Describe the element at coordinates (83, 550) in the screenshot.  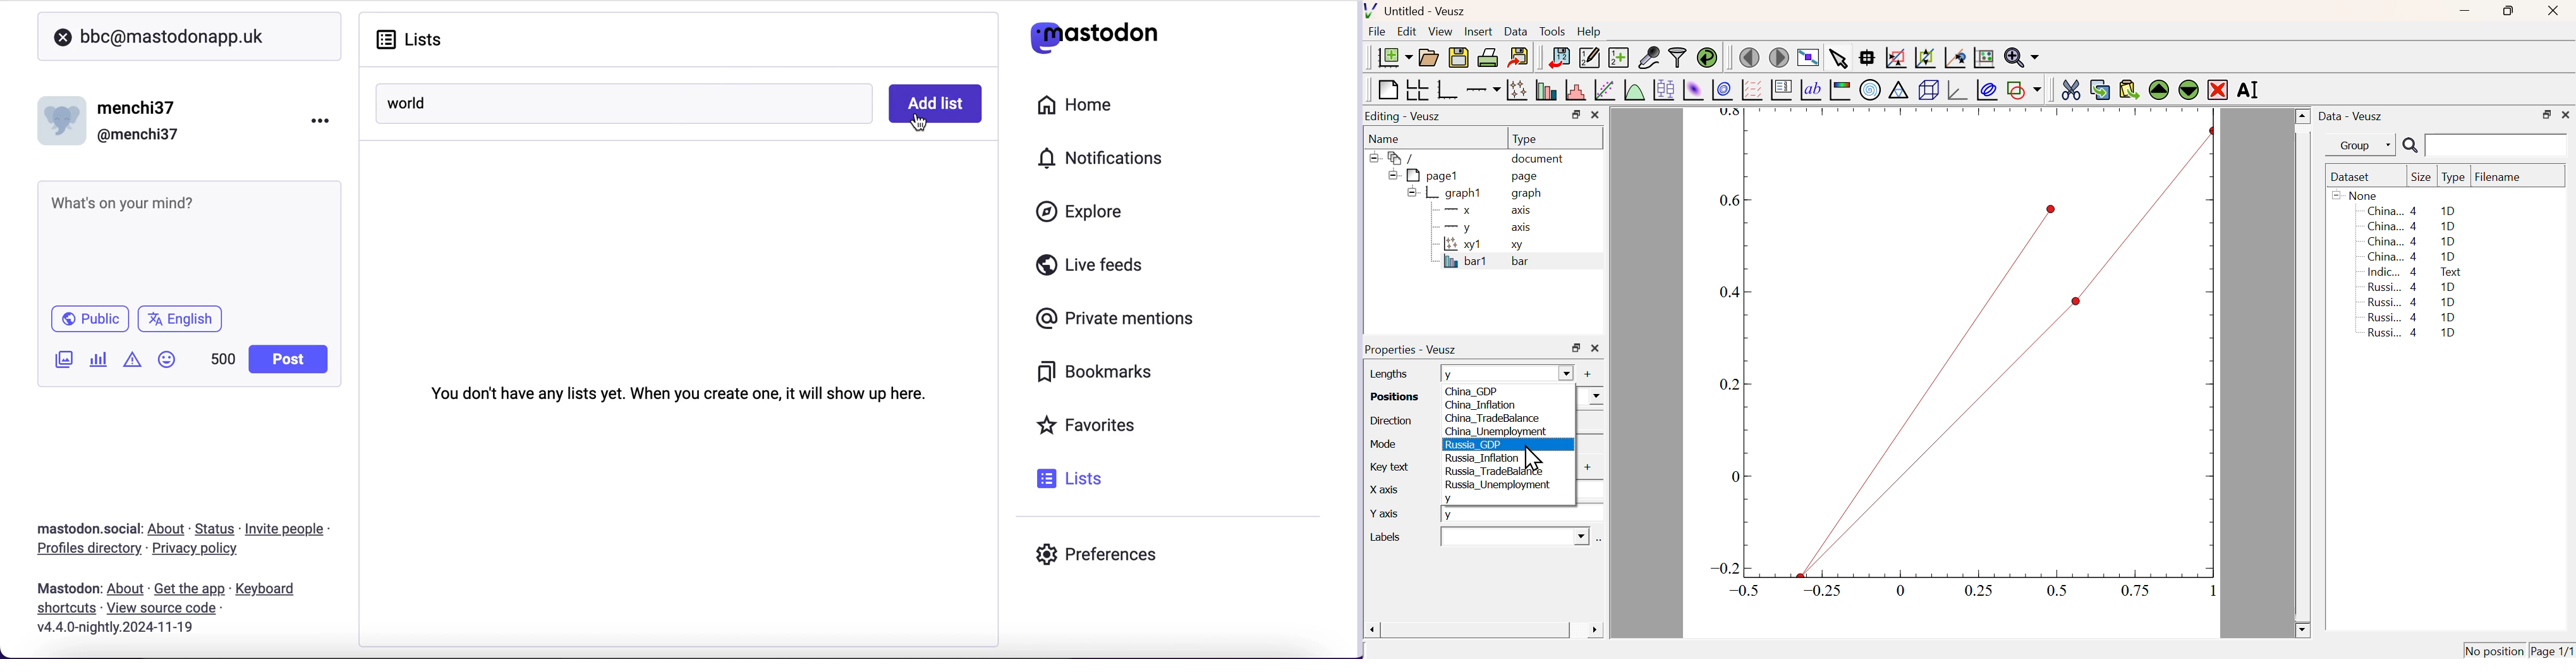
I see `profiles directory` at that location.